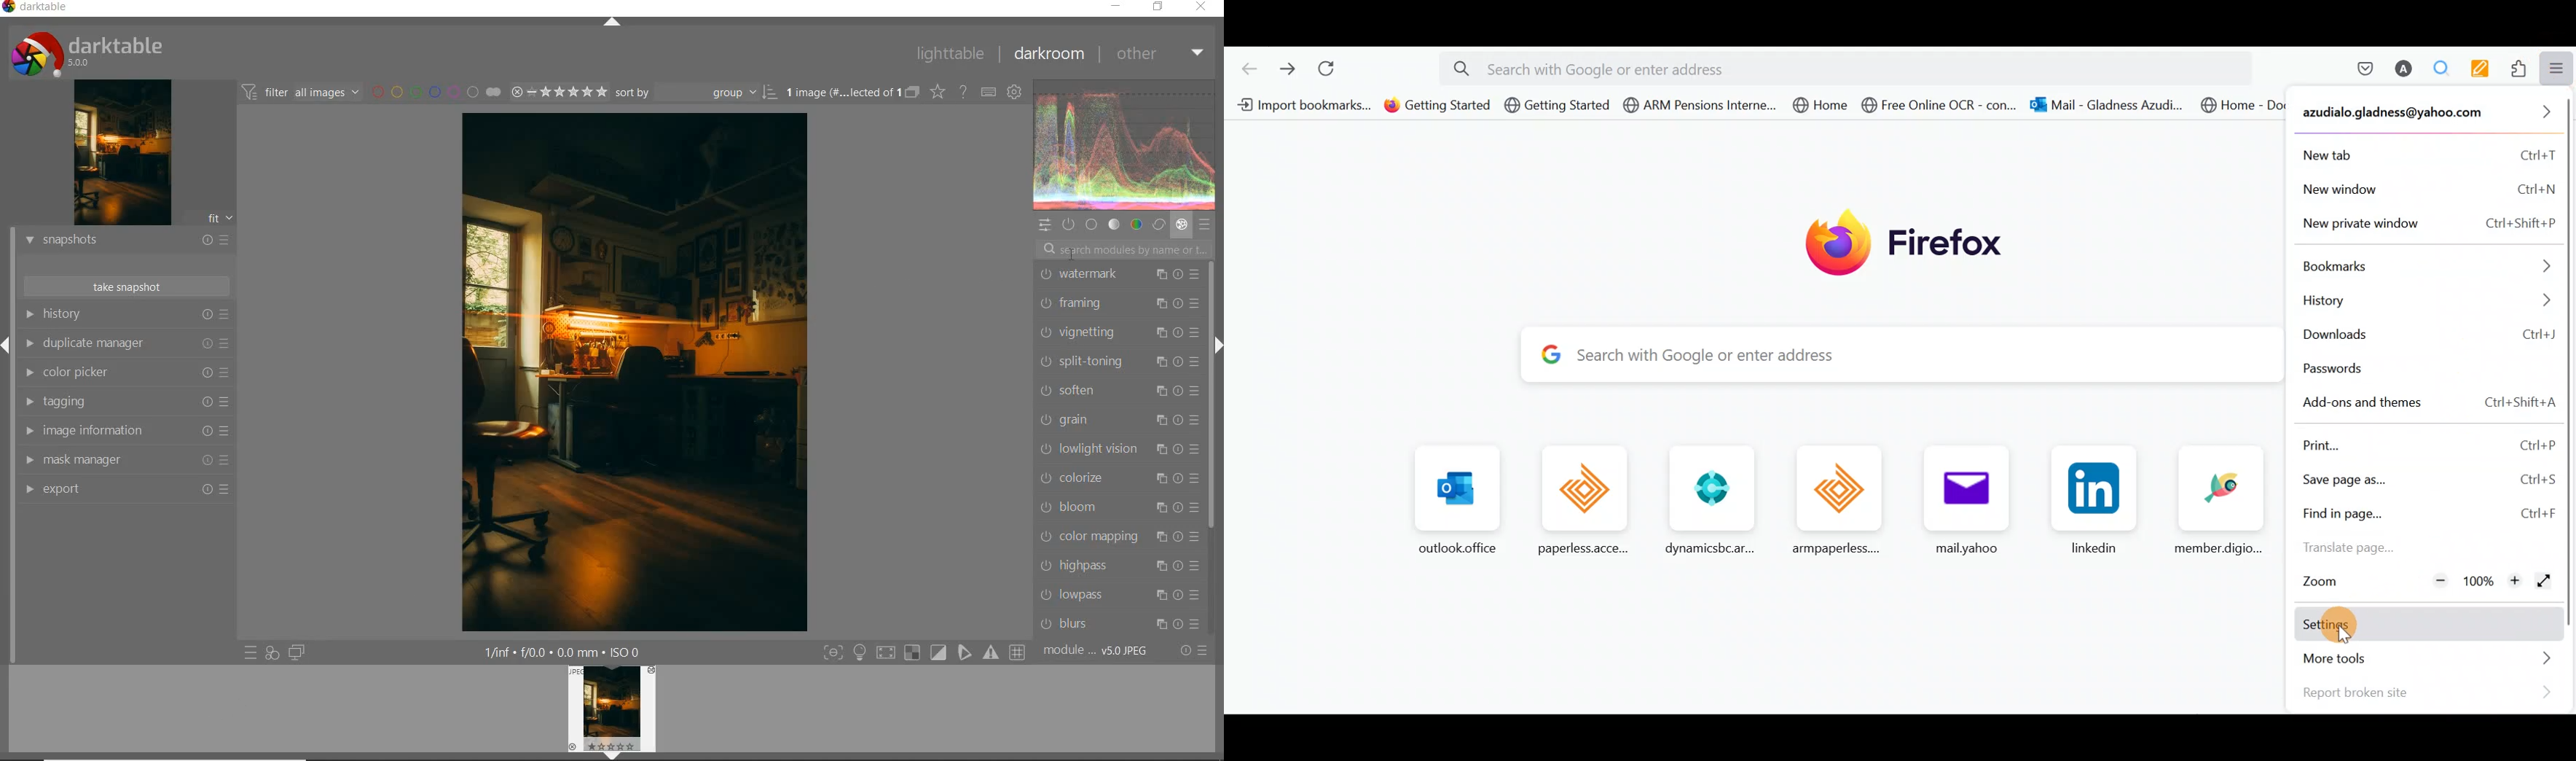 This screenshot has height=784, width=2576. Describe the element at coordinates (1118, 566) in the screenshot. I see `highpass` at that location.